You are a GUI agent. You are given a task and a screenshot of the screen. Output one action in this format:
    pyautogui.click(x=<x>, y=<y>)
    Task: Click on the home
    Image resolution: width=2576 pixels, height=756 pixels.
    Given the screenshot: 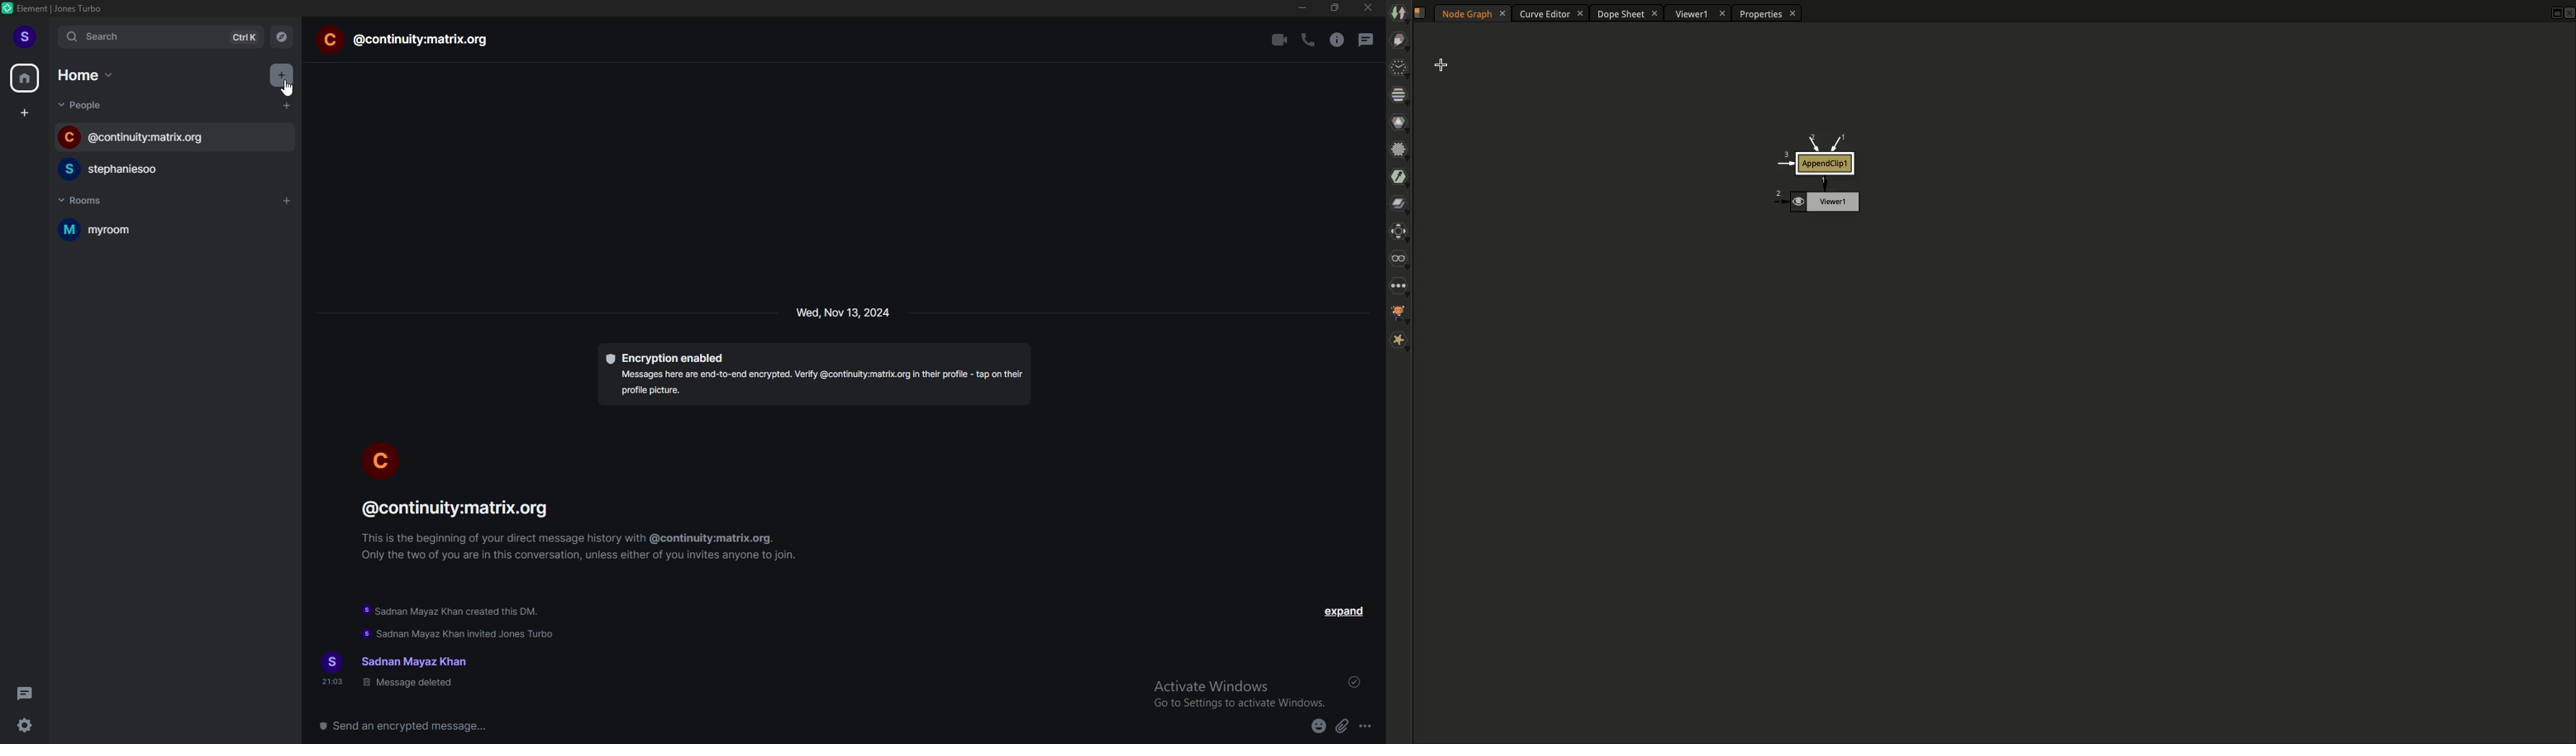 What is the action you would take?
    pyautogui.click(x=89, y=74)
    